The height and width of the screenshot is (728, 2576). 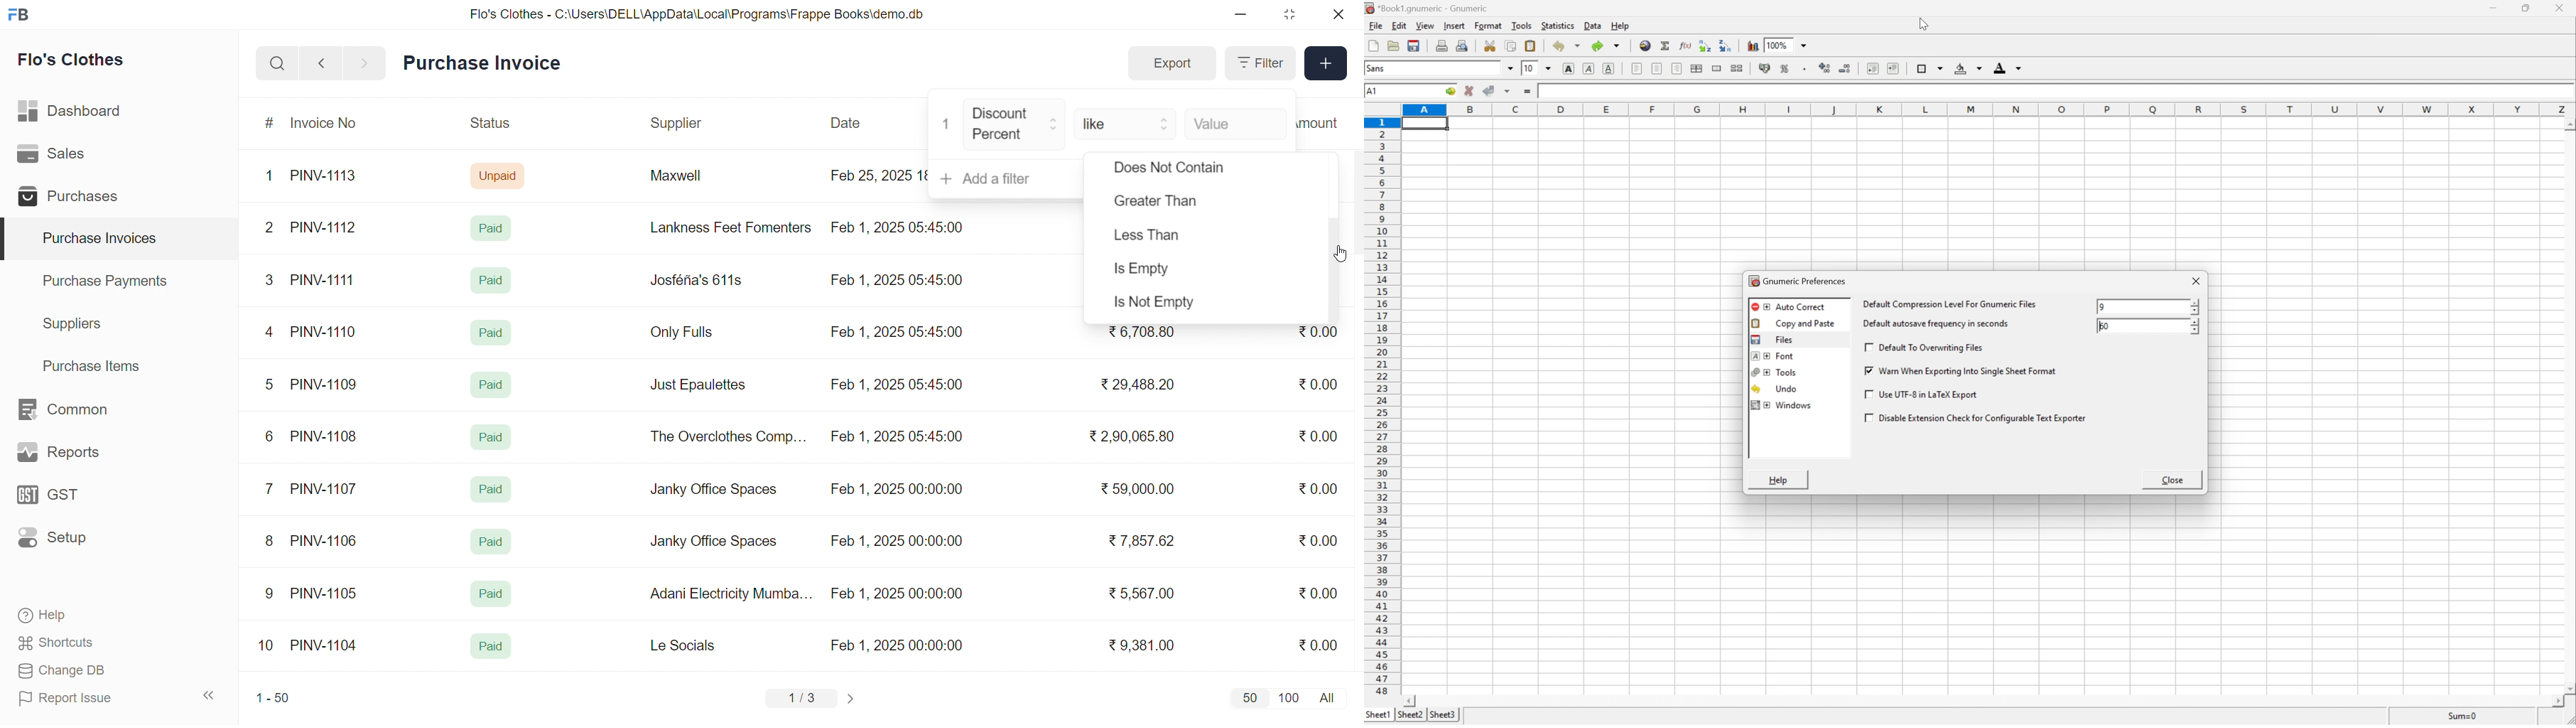 I want to click on Flo's Clothes, so click(x=81, y=62).